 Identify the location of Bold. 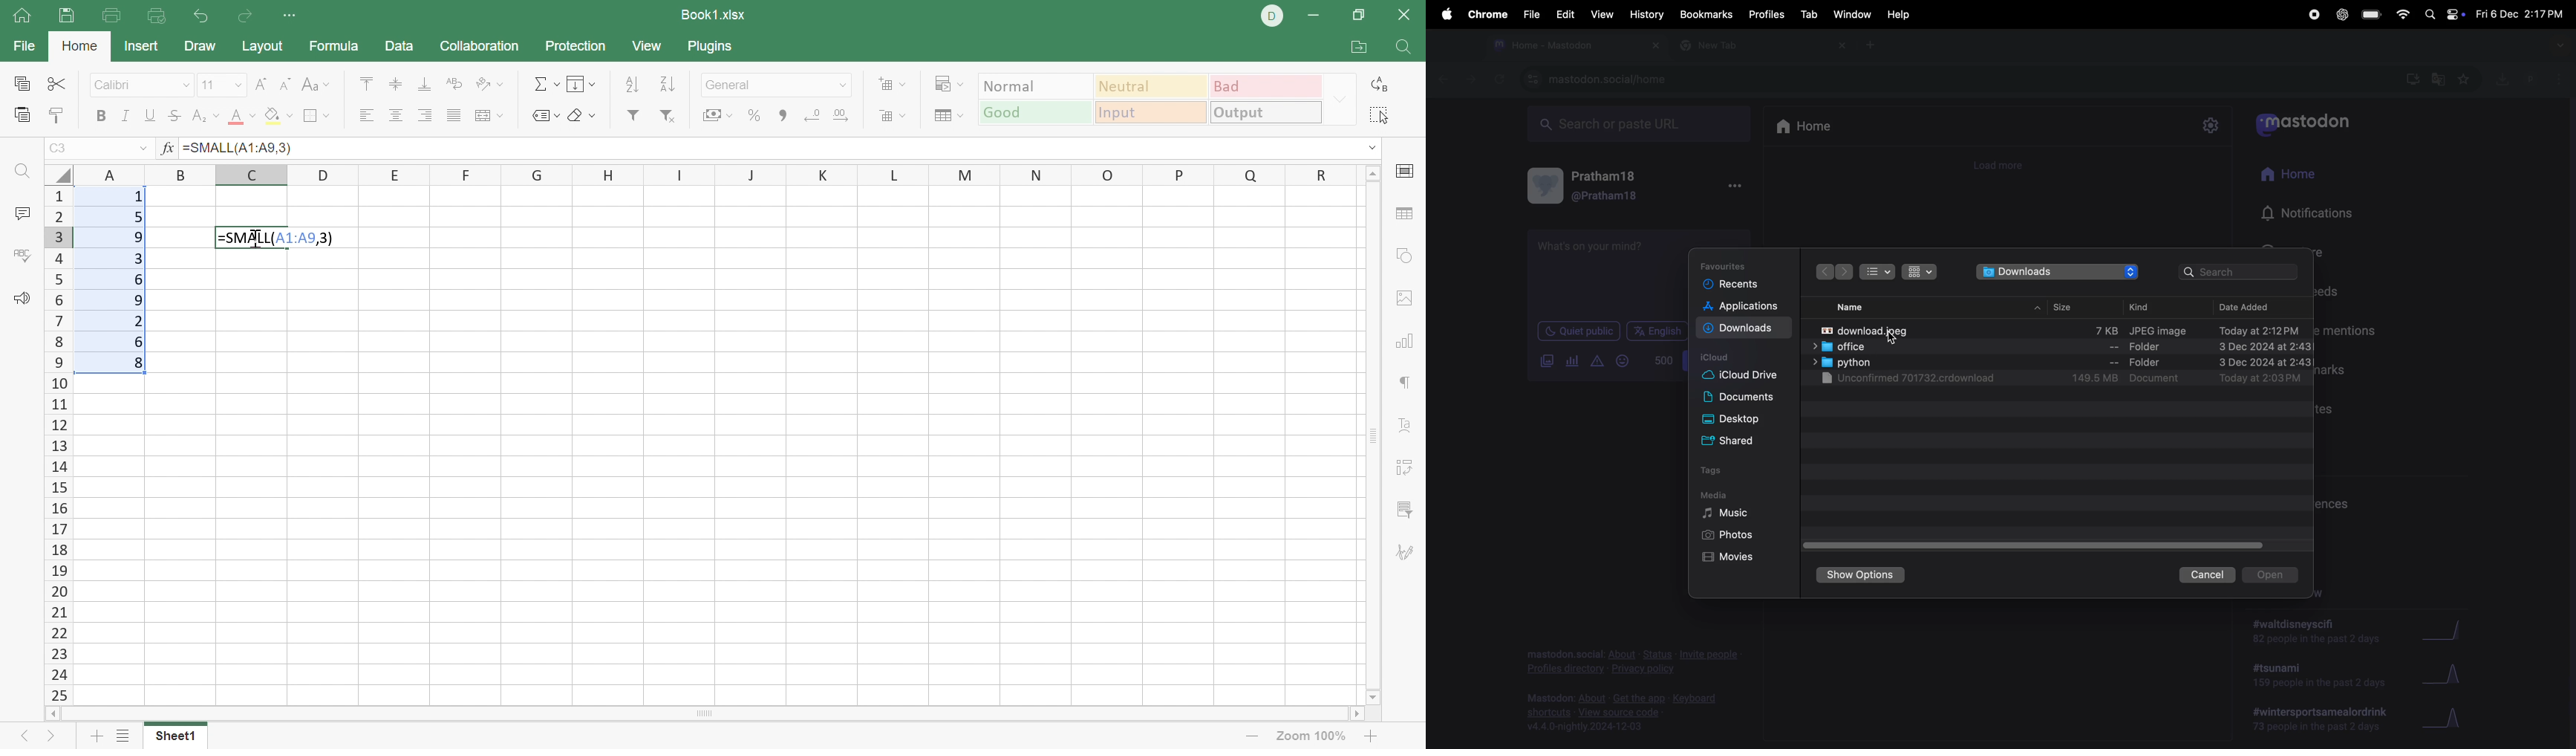
(102, 116).